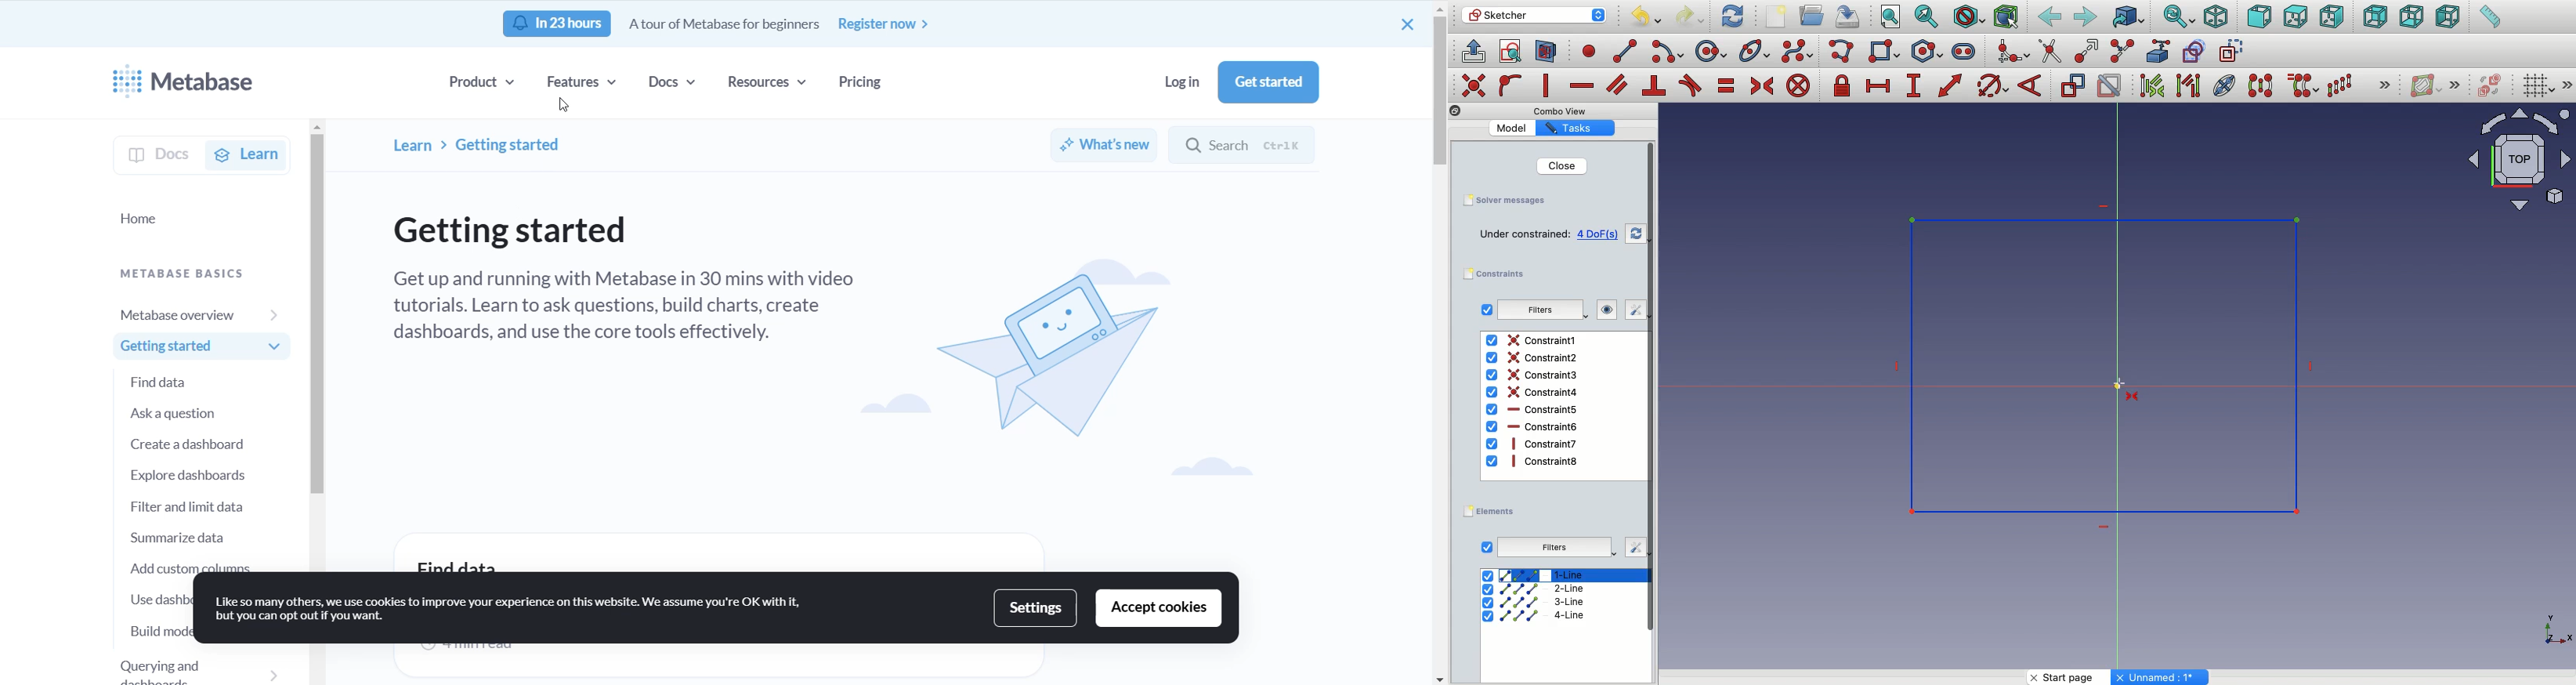 The height and width of the screenshot is (700, 2576). I want to click on constrain horizontally, so click(1583, 82).